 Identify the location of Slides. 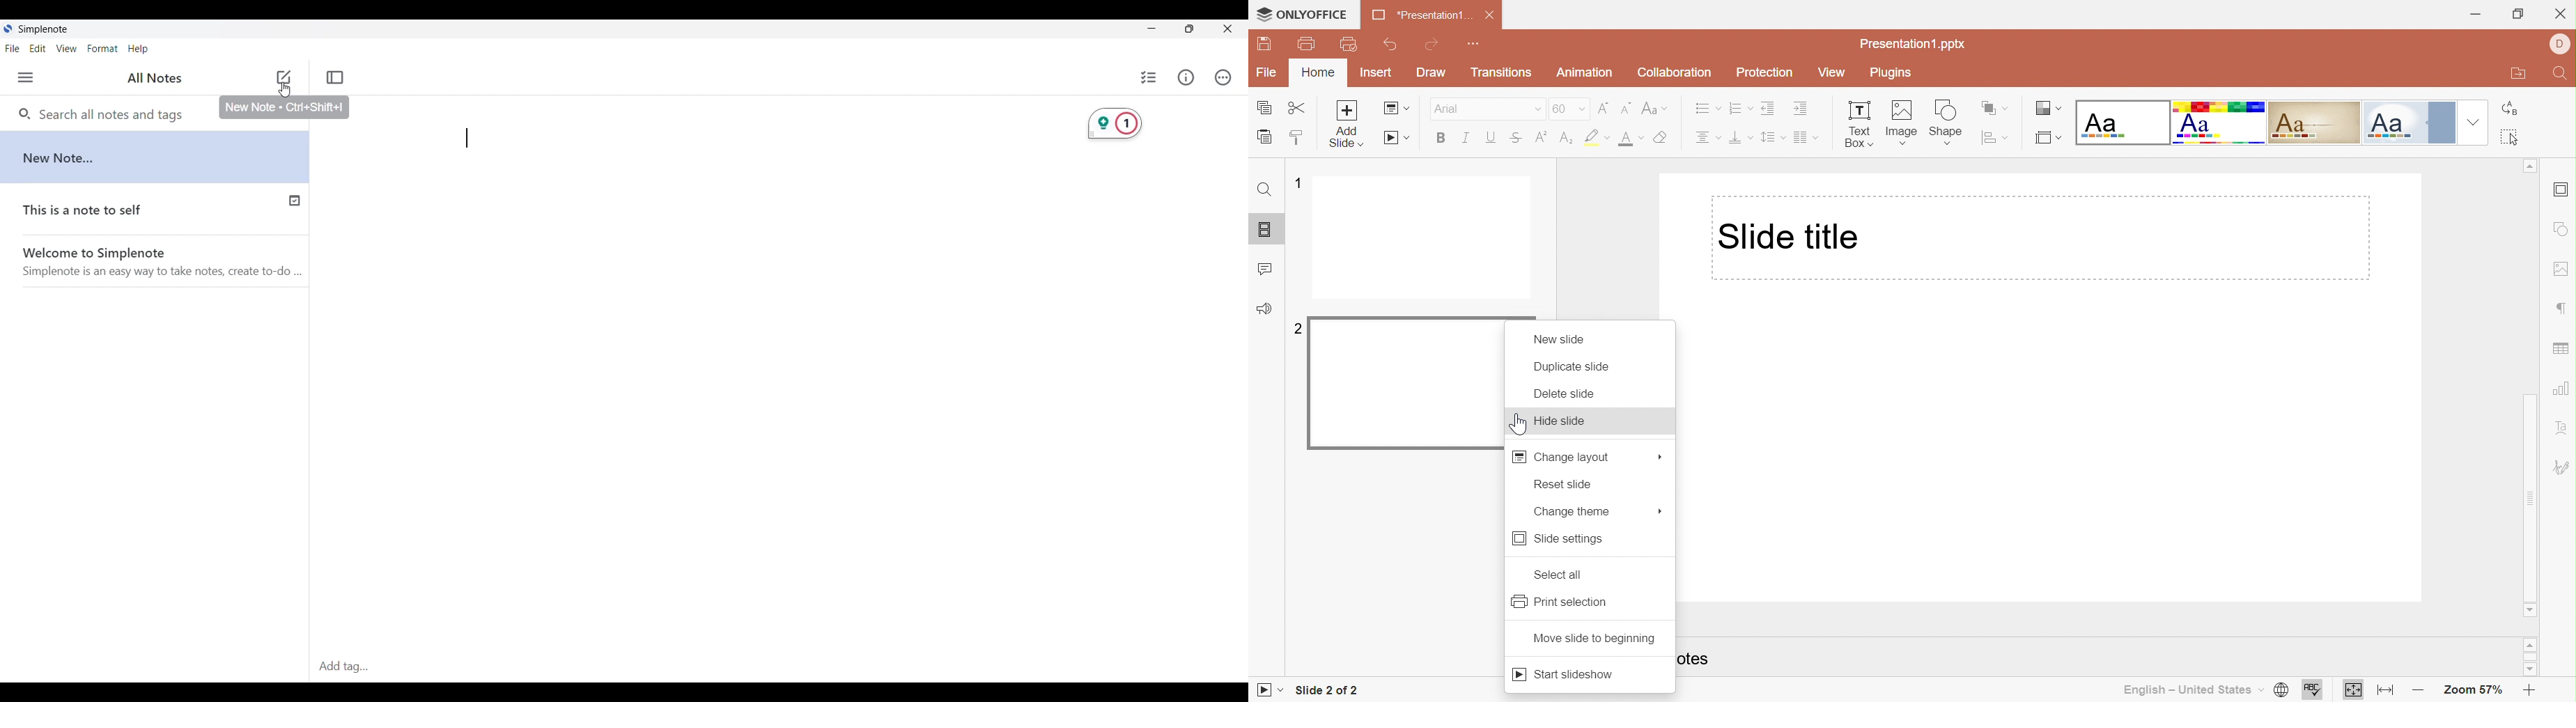
(1264, 230).